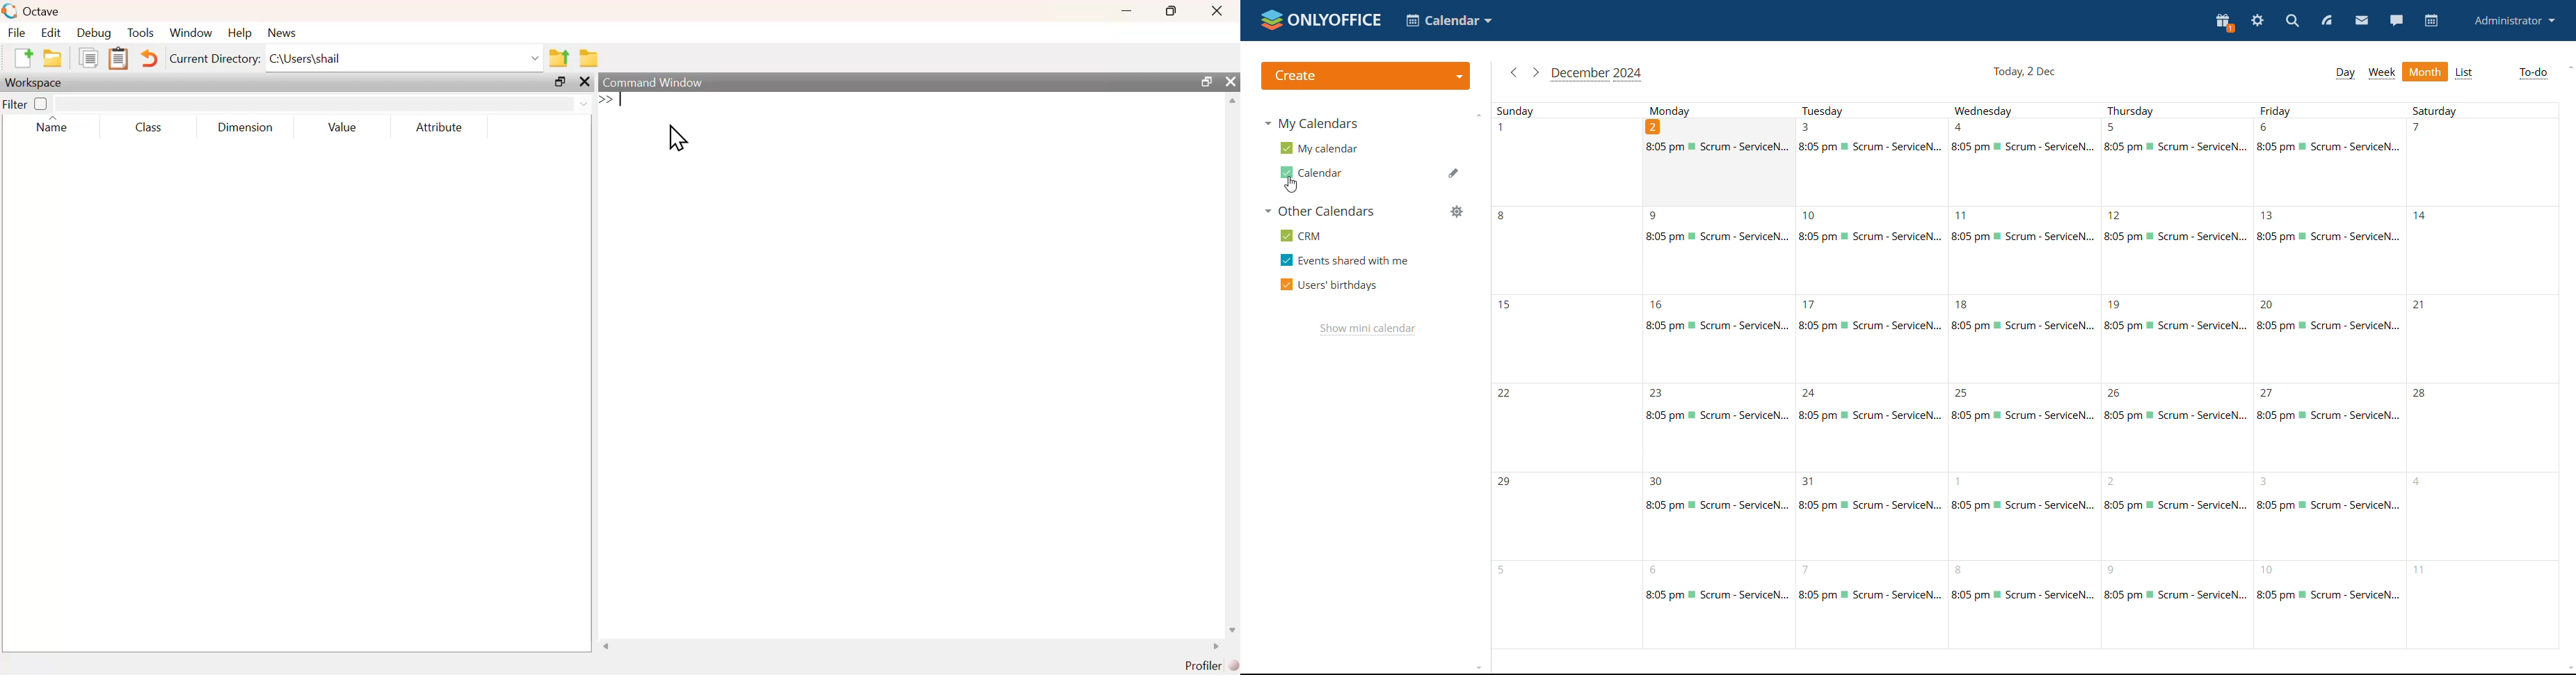 The width and height of the screenshot is (2576, 700). What do you see at coordinates (1723, 112) in the screenshot?
I see `monday` at bounding box center [1723, 112].